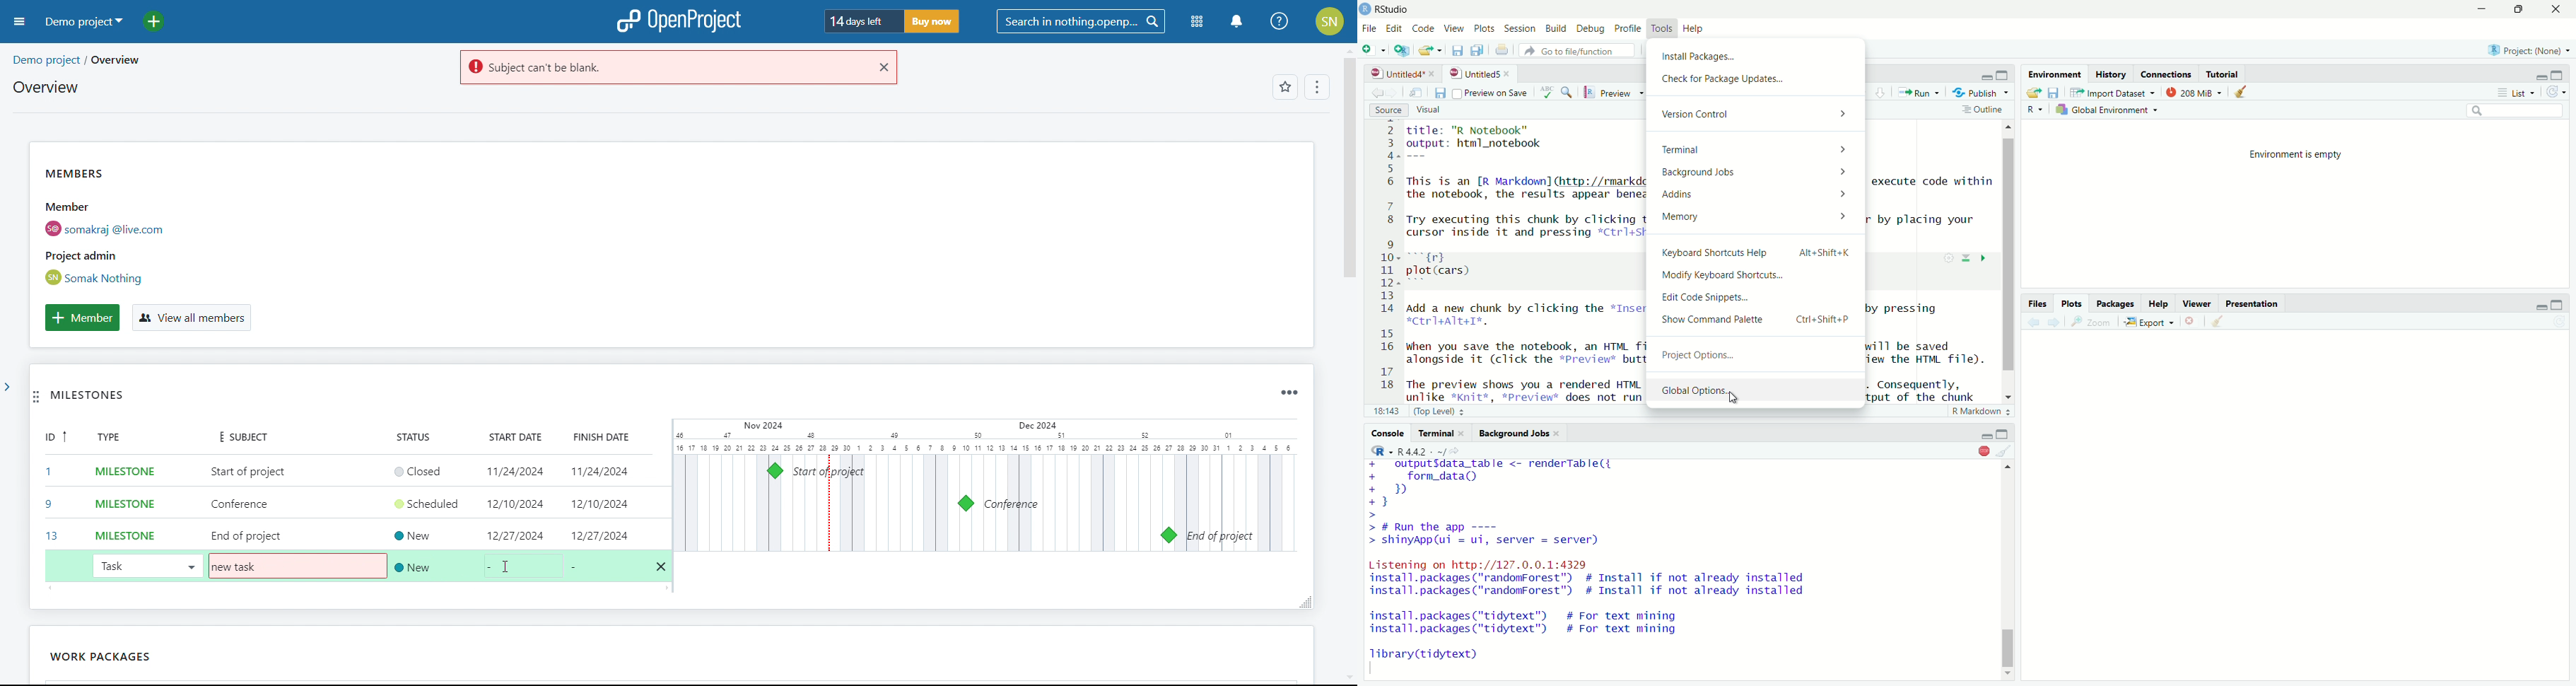 The width and height of the screenshot is (2576, 700). I want to click on close, so click(1434, 74).